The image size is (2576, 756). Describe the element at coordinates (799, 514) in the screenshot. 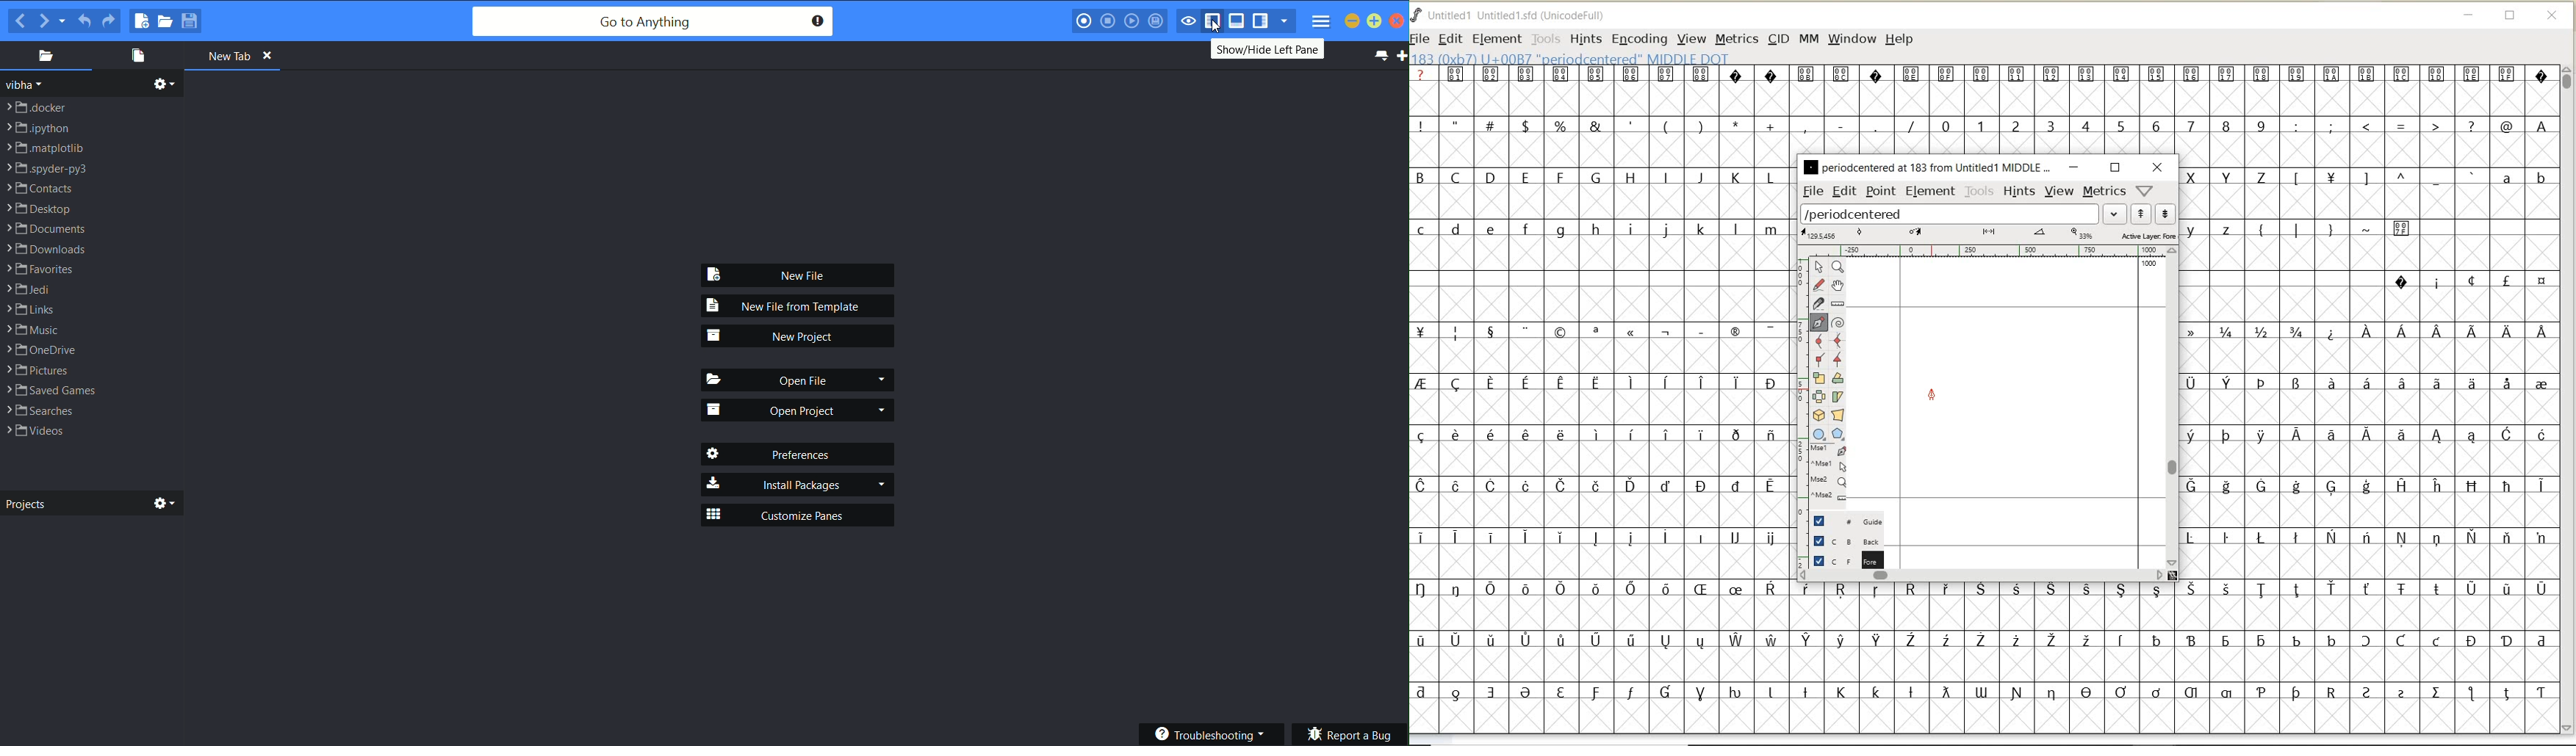

I see `customize panes` at that location.